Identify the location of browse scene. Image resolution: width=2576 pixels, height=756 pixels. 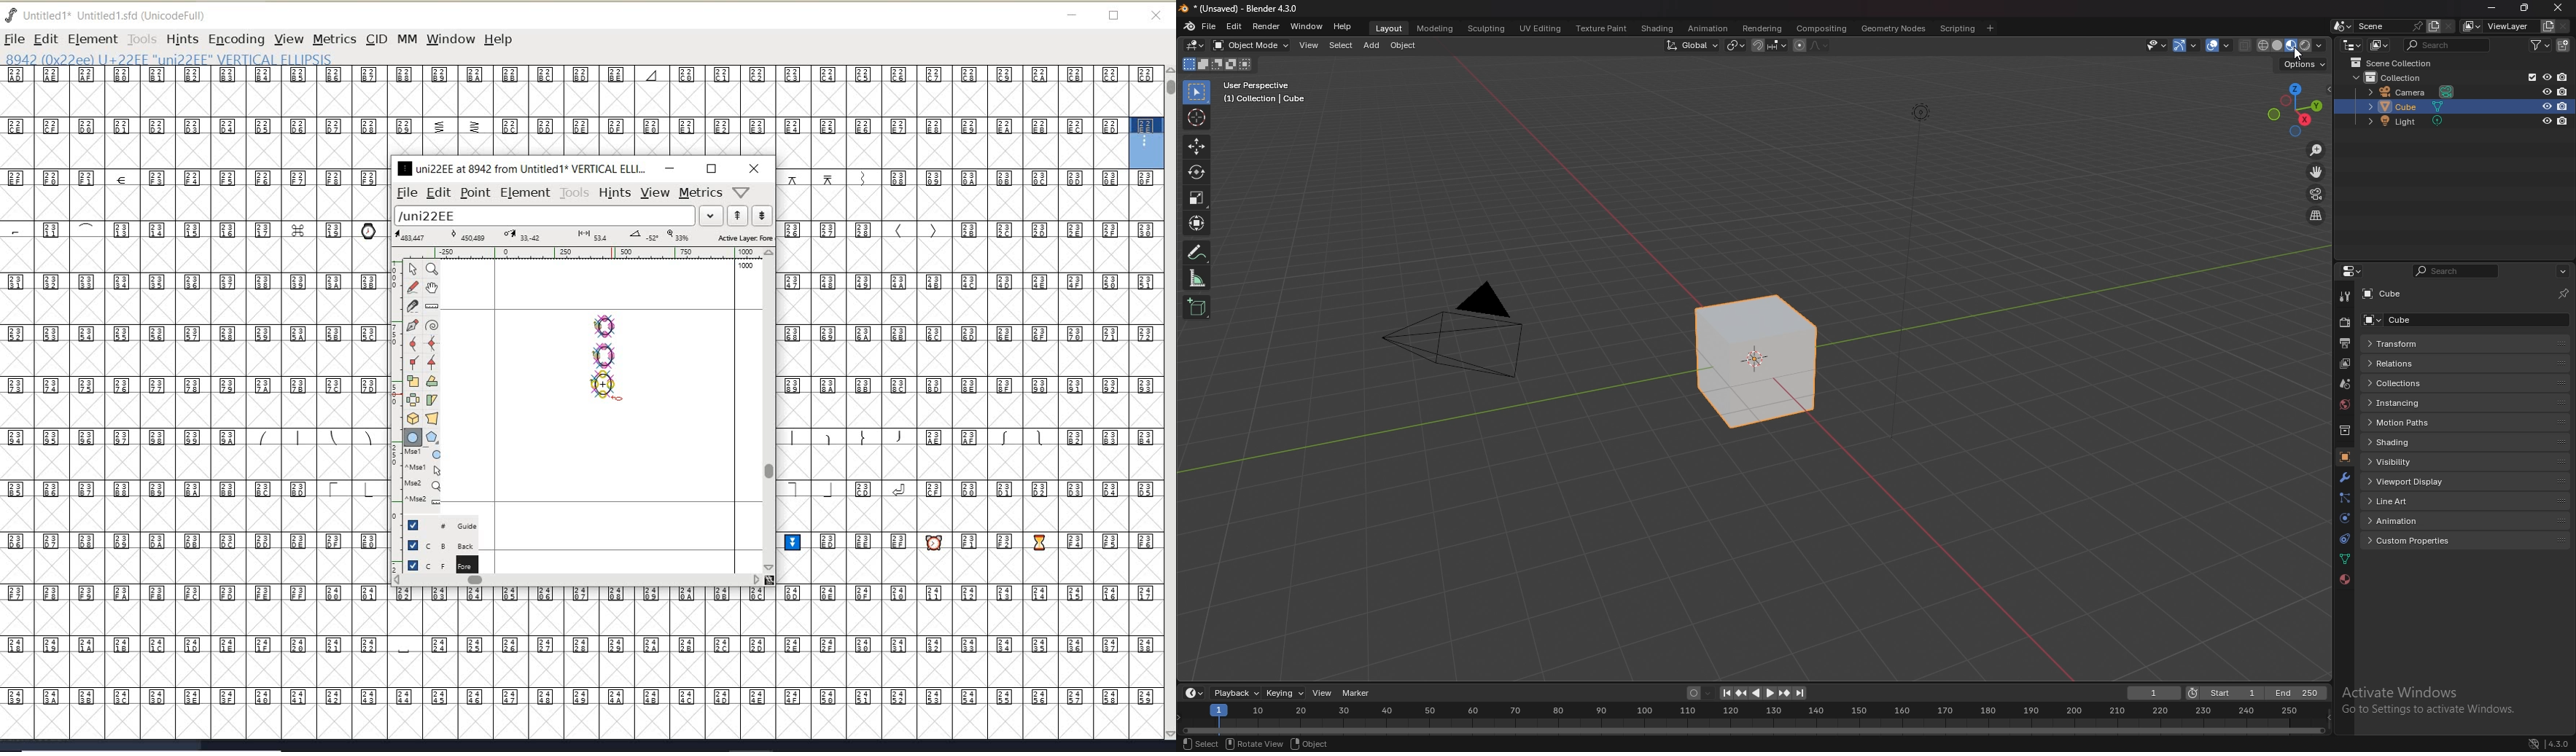
(2343, 26).